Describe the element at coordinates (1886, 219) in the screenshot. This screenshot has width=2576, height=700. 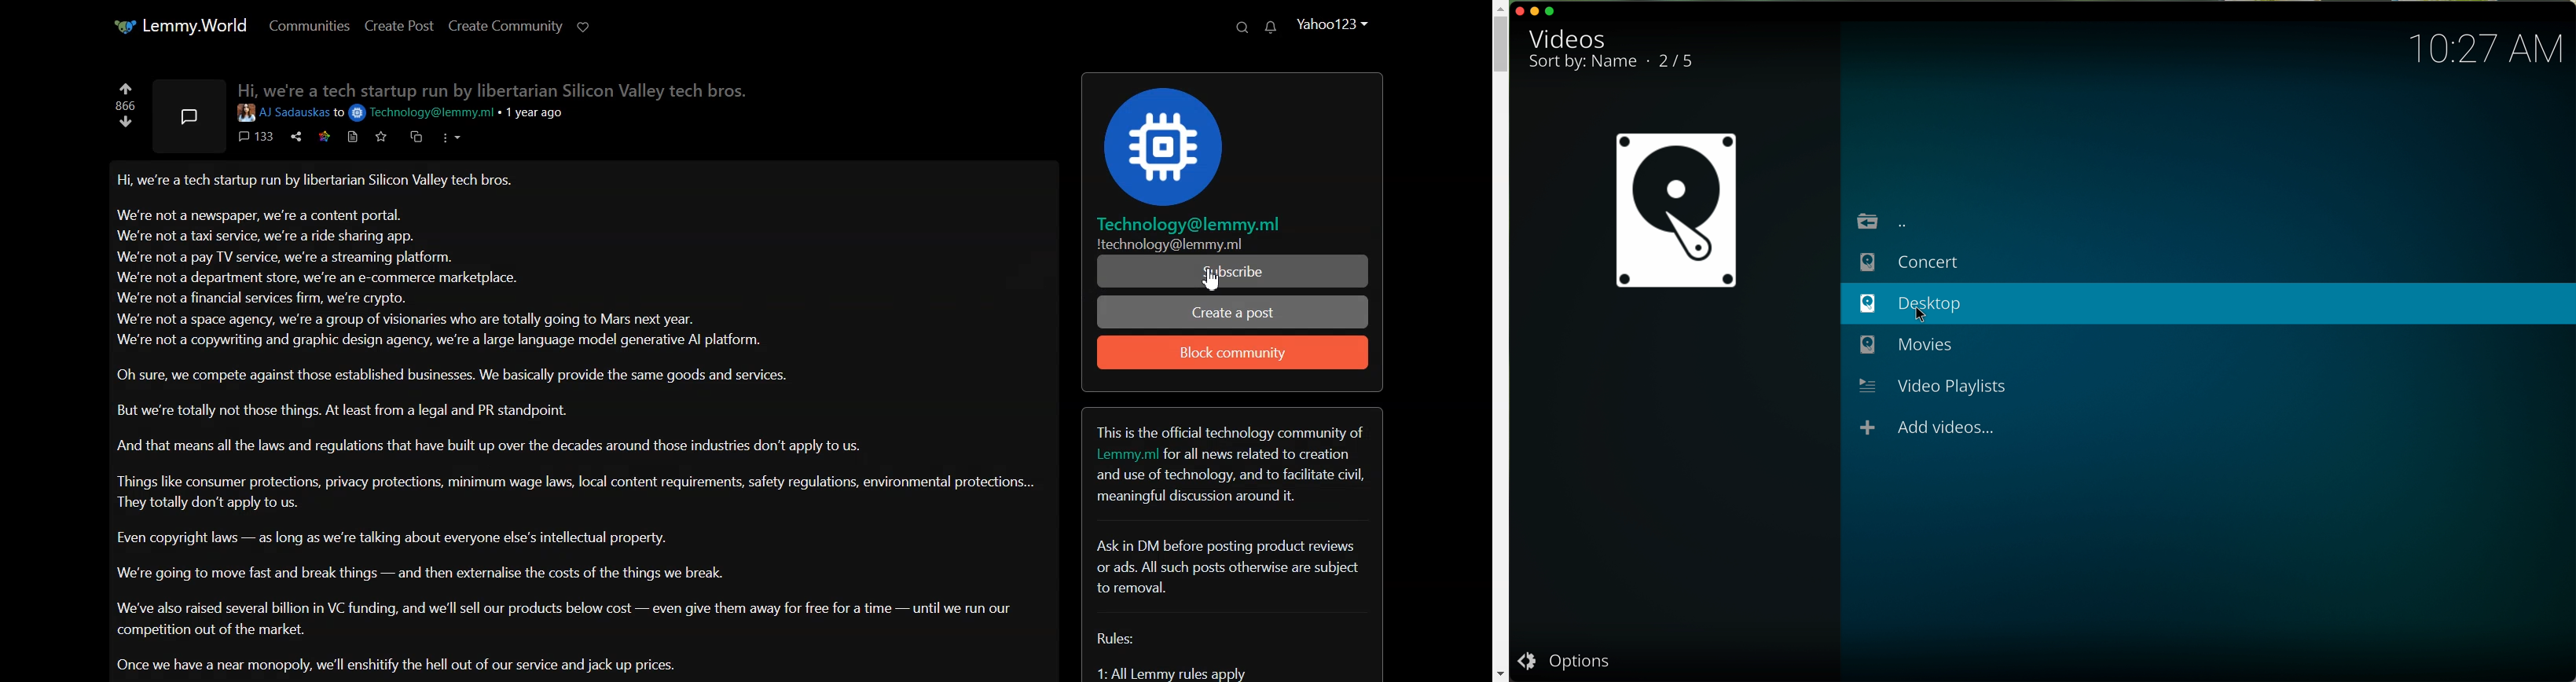
I see `navigate back` at that location.